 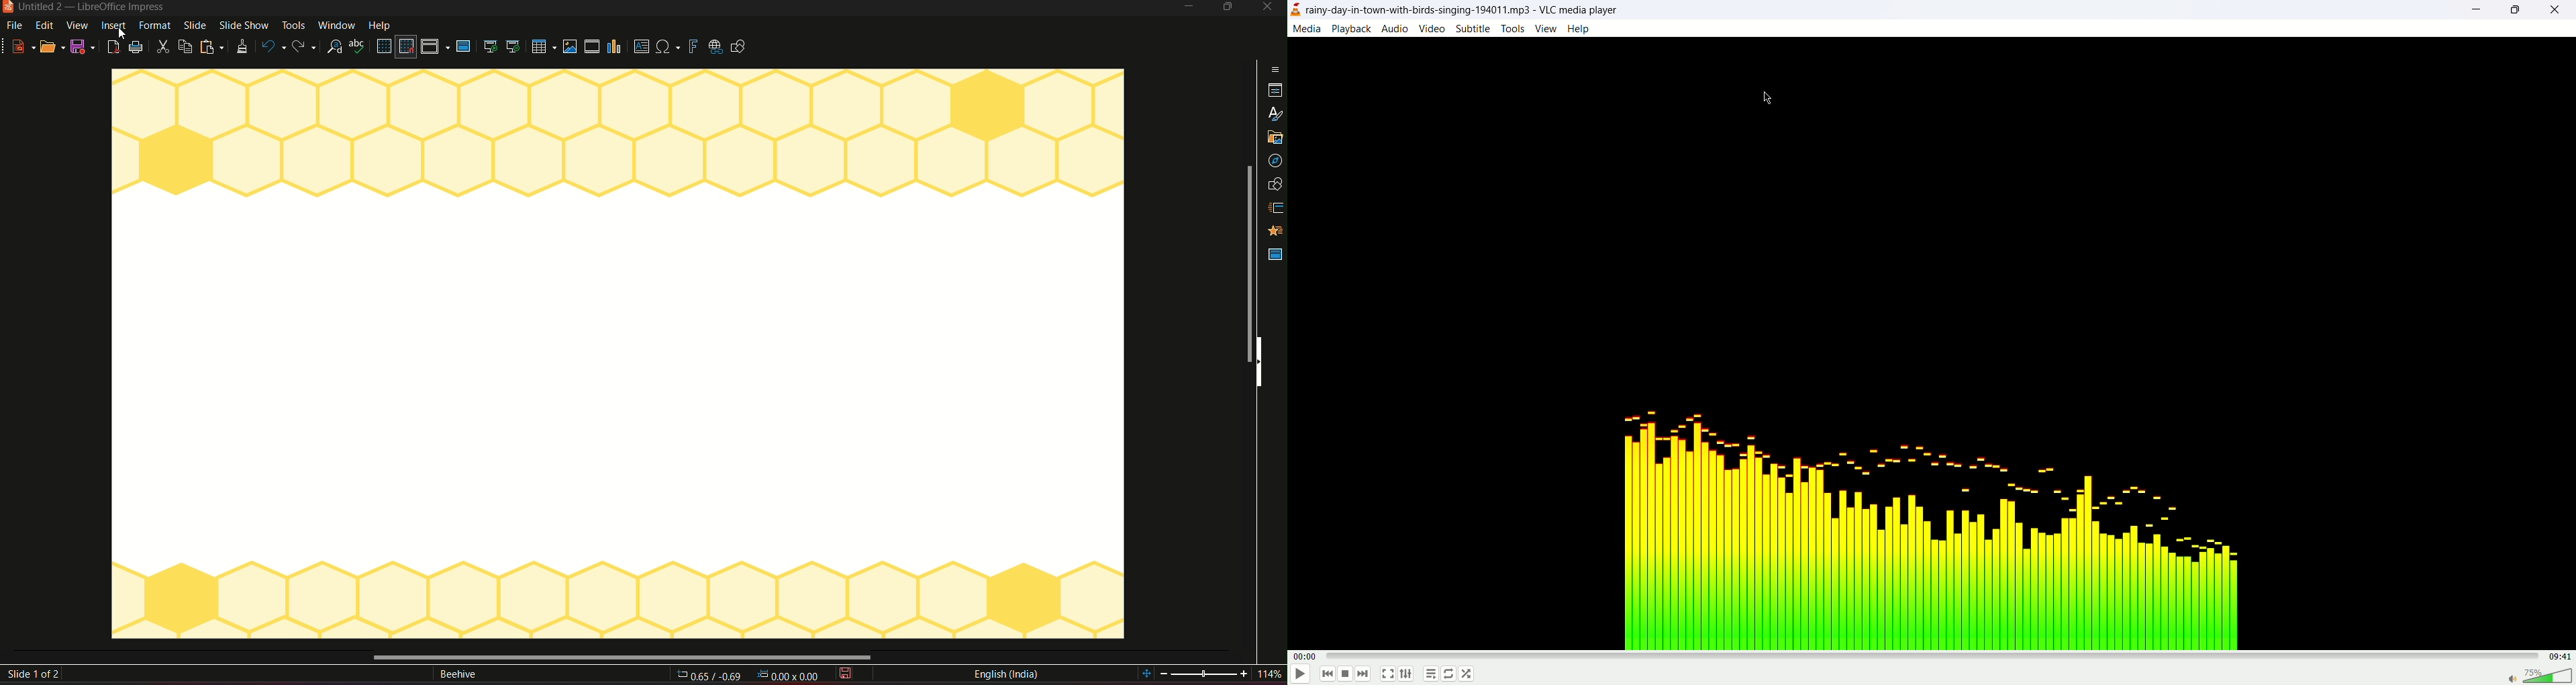 I want to click on progress bar, so click(x=1936, y=656).